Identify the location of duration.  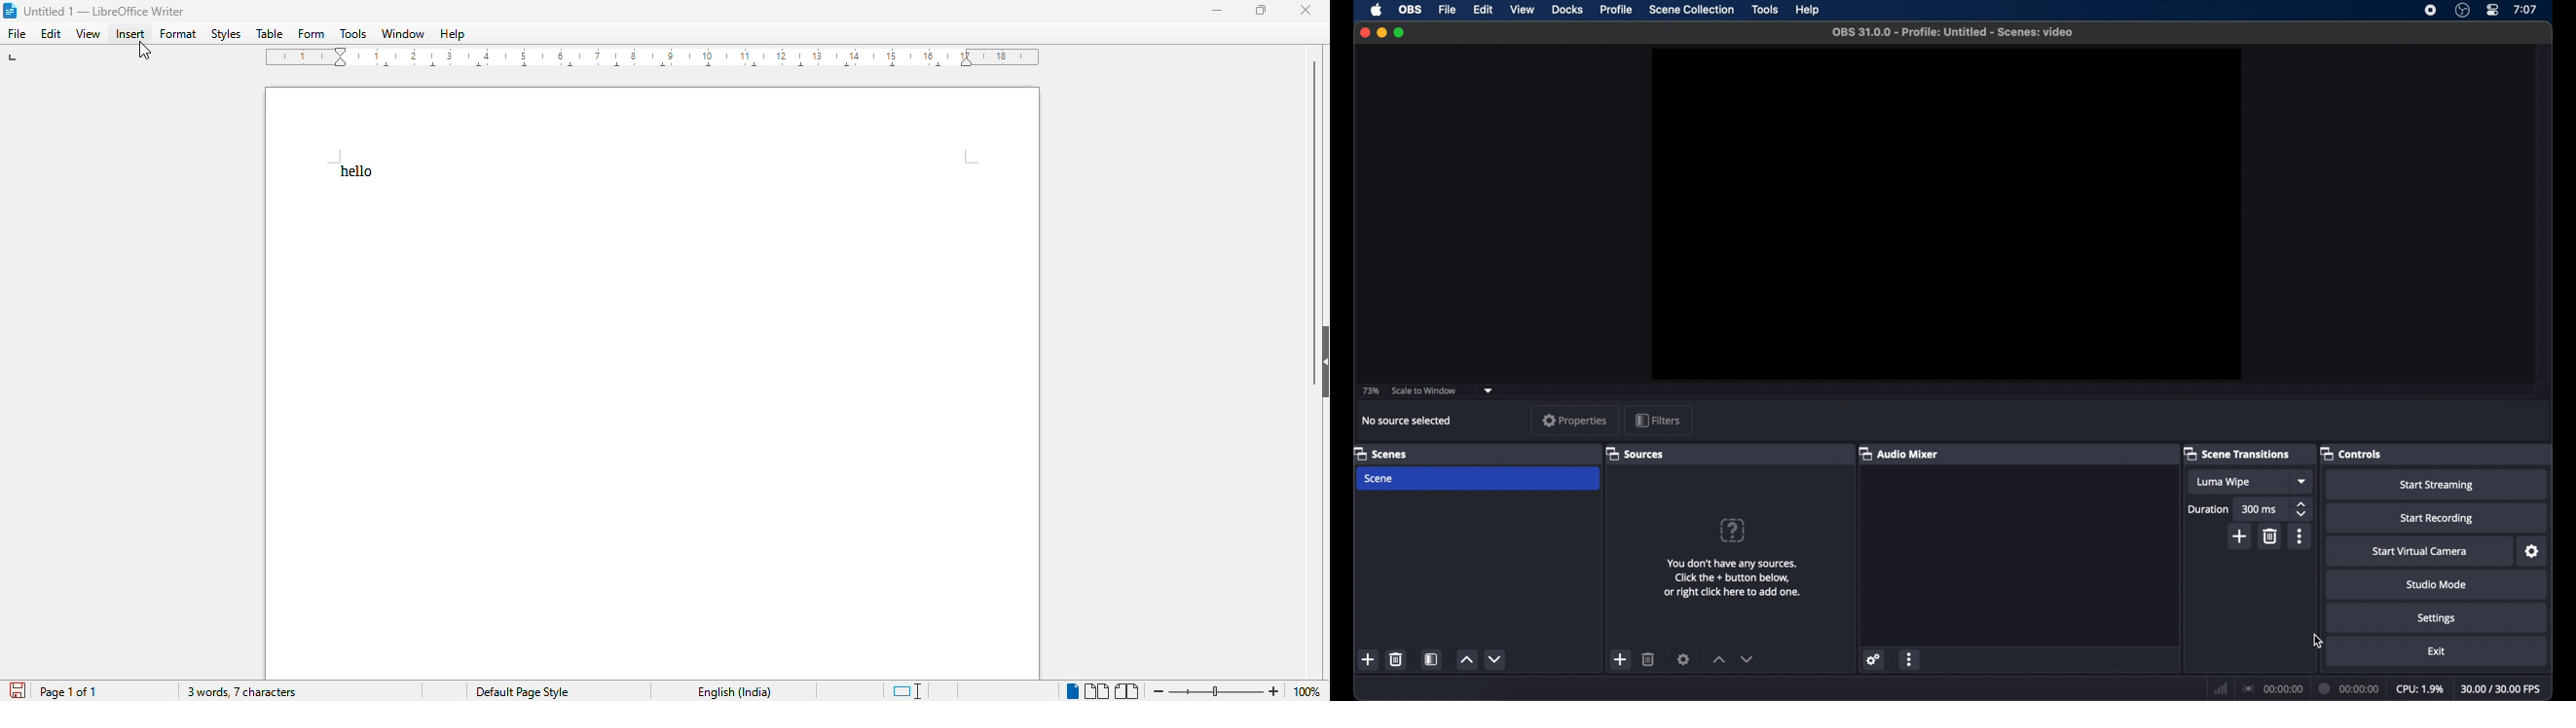
(2350, 687).